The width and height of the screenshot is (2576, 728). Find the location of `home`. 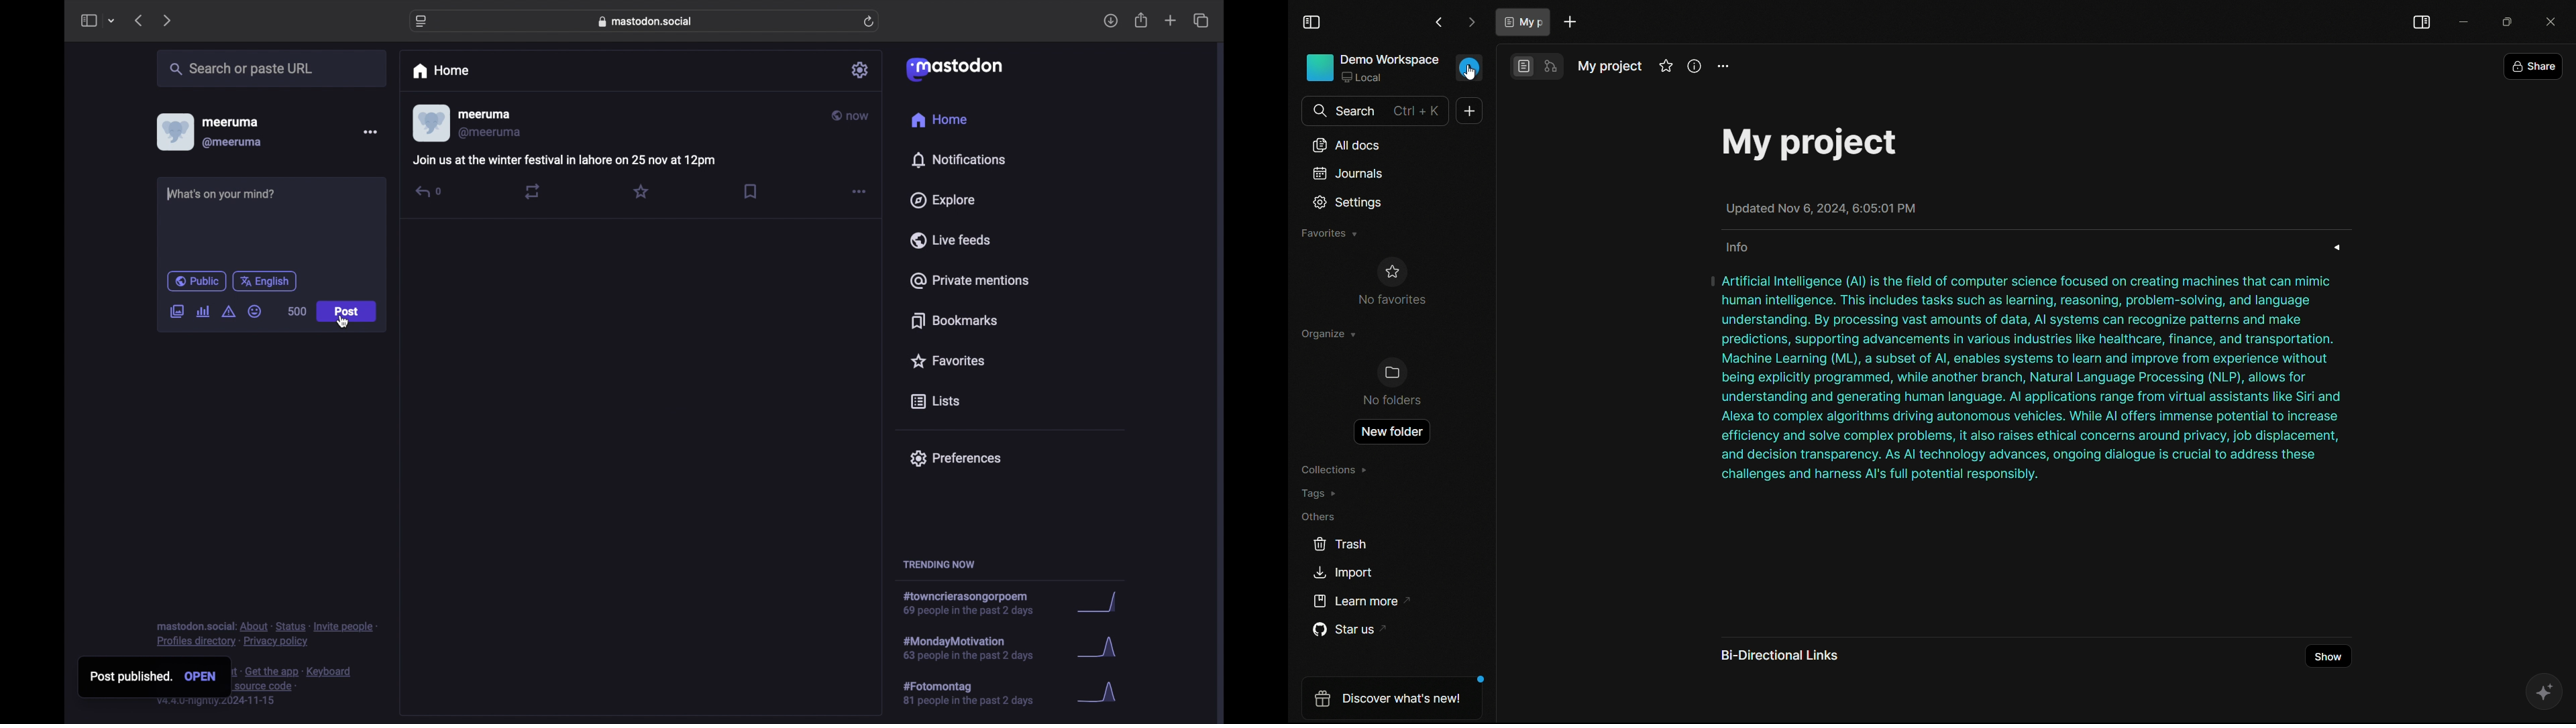

home is located at coordinates (941, 122).